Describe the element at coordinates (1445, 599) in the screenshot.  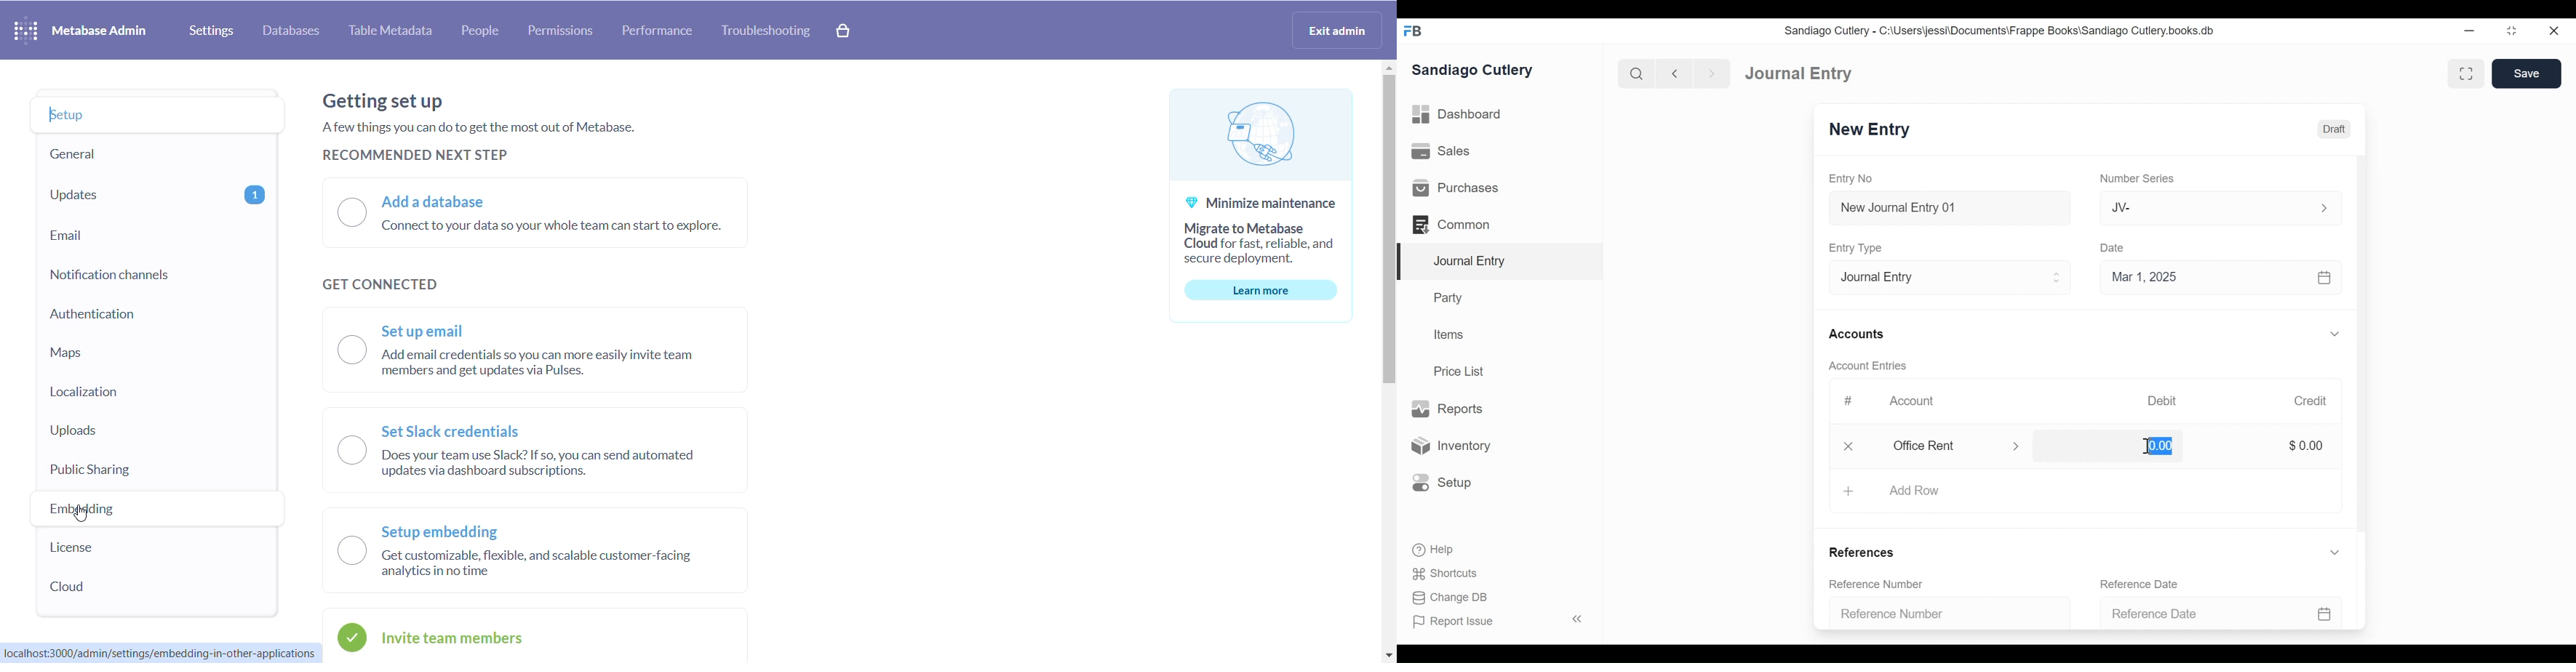
I see `Change DB` at that location.